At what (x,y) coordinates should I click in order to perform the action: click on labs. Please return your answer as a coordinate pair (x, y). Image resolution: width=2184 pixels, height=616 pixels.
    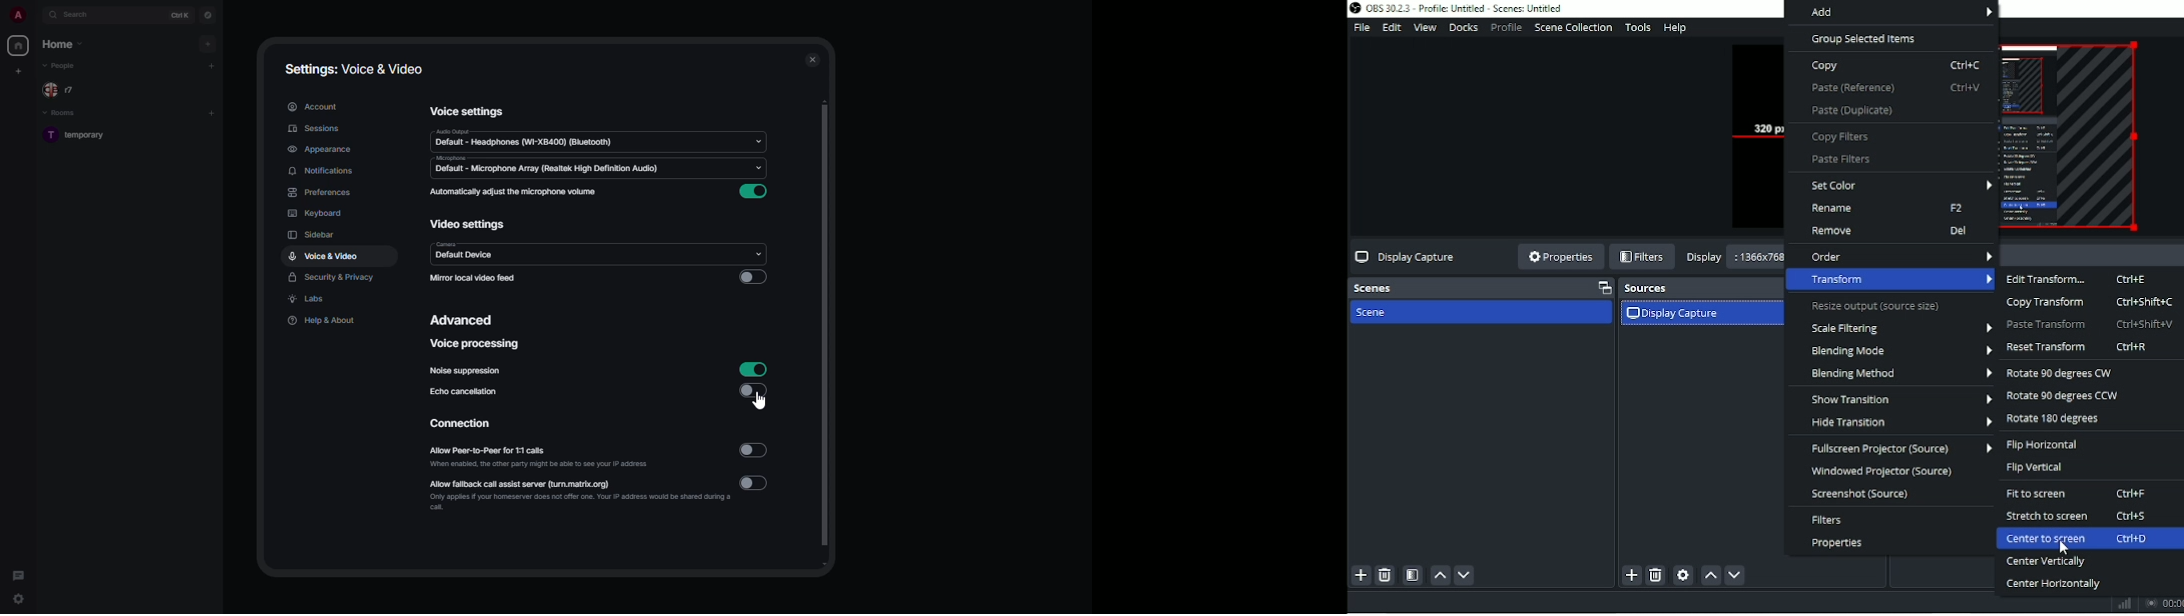
    Looking at the image, I should click on (308, 299).